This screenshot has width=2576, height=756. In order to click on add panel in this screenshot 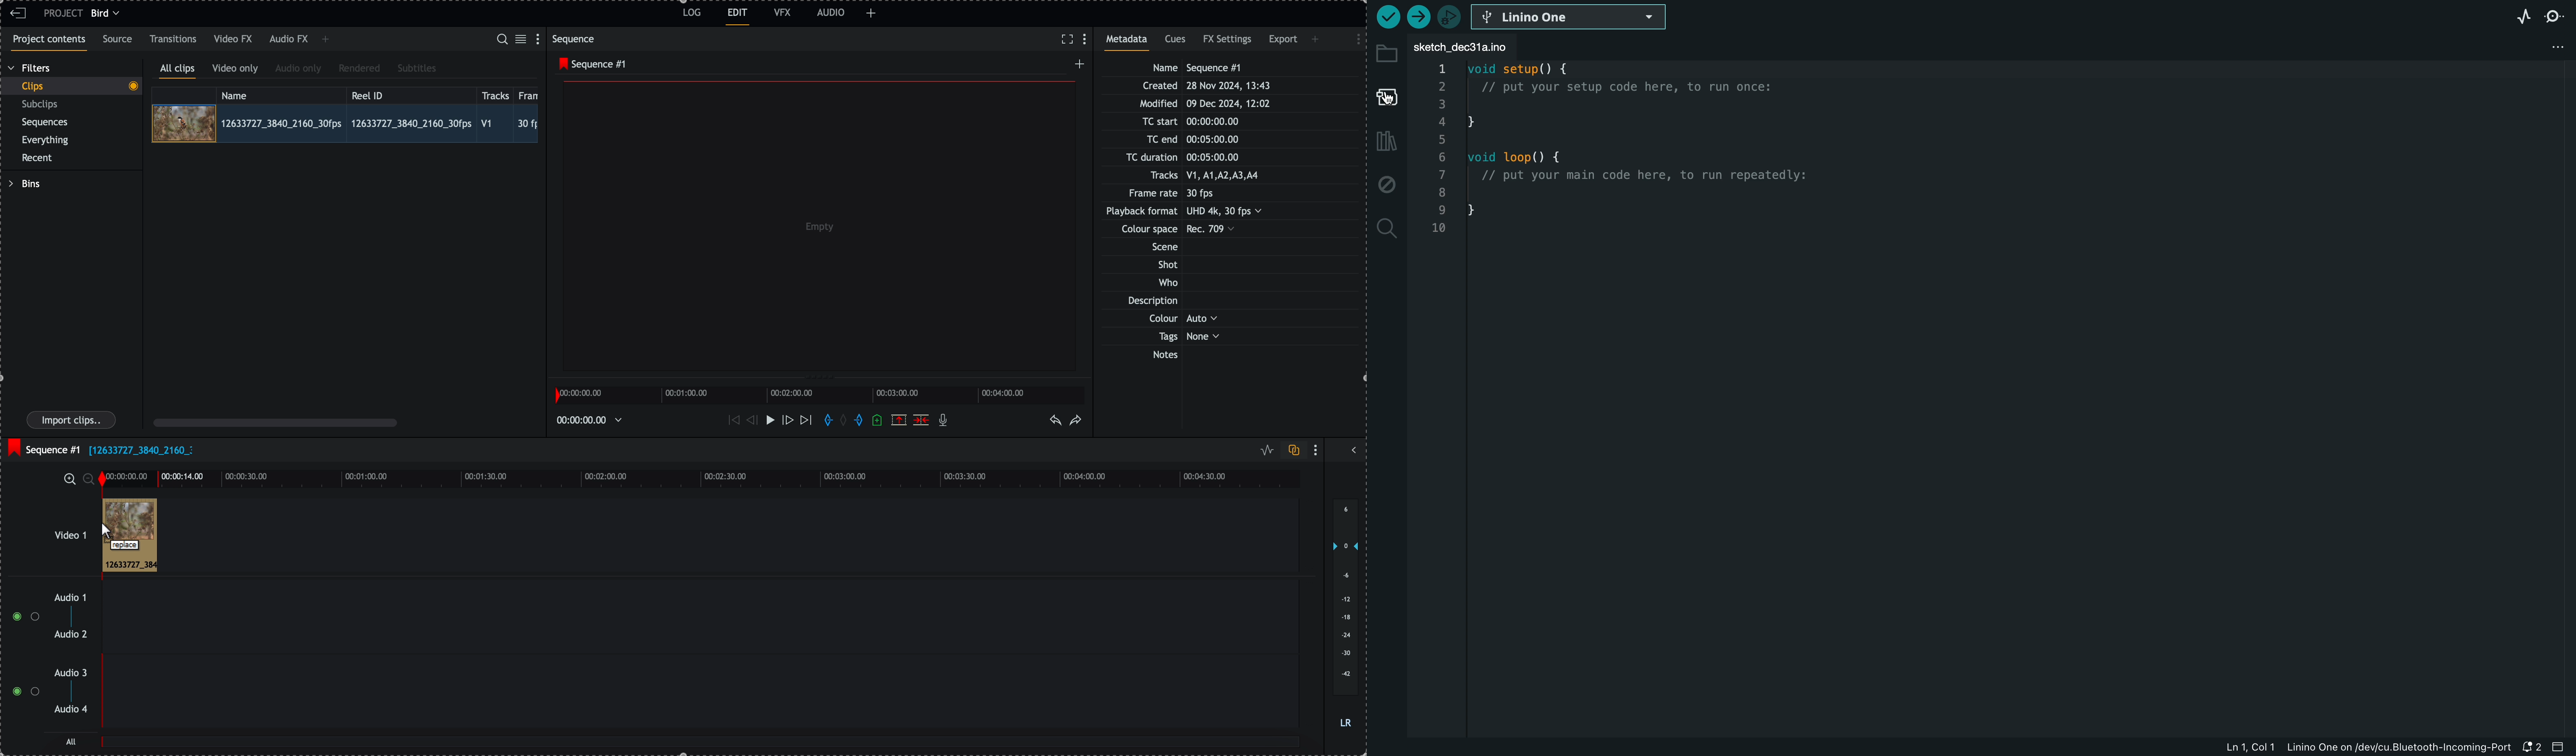, I will do `click(871, 13)`.